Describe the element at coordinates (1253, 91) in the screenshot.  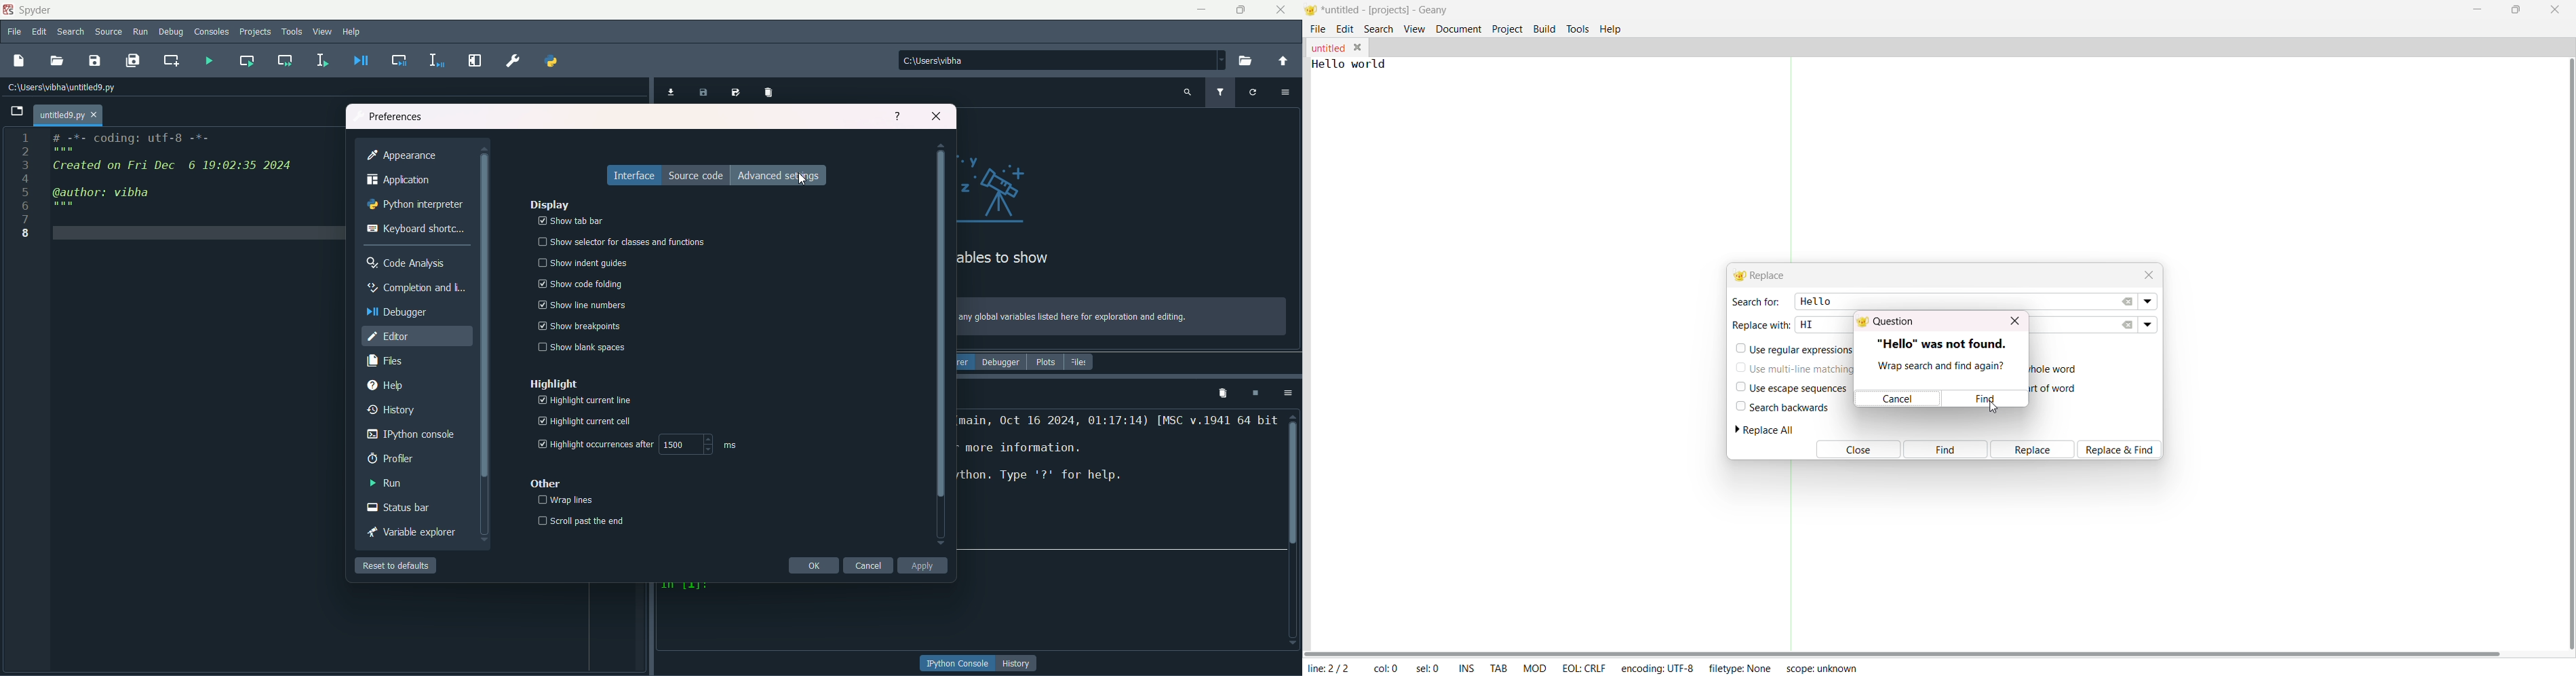
I see `refresh variable` at that location.